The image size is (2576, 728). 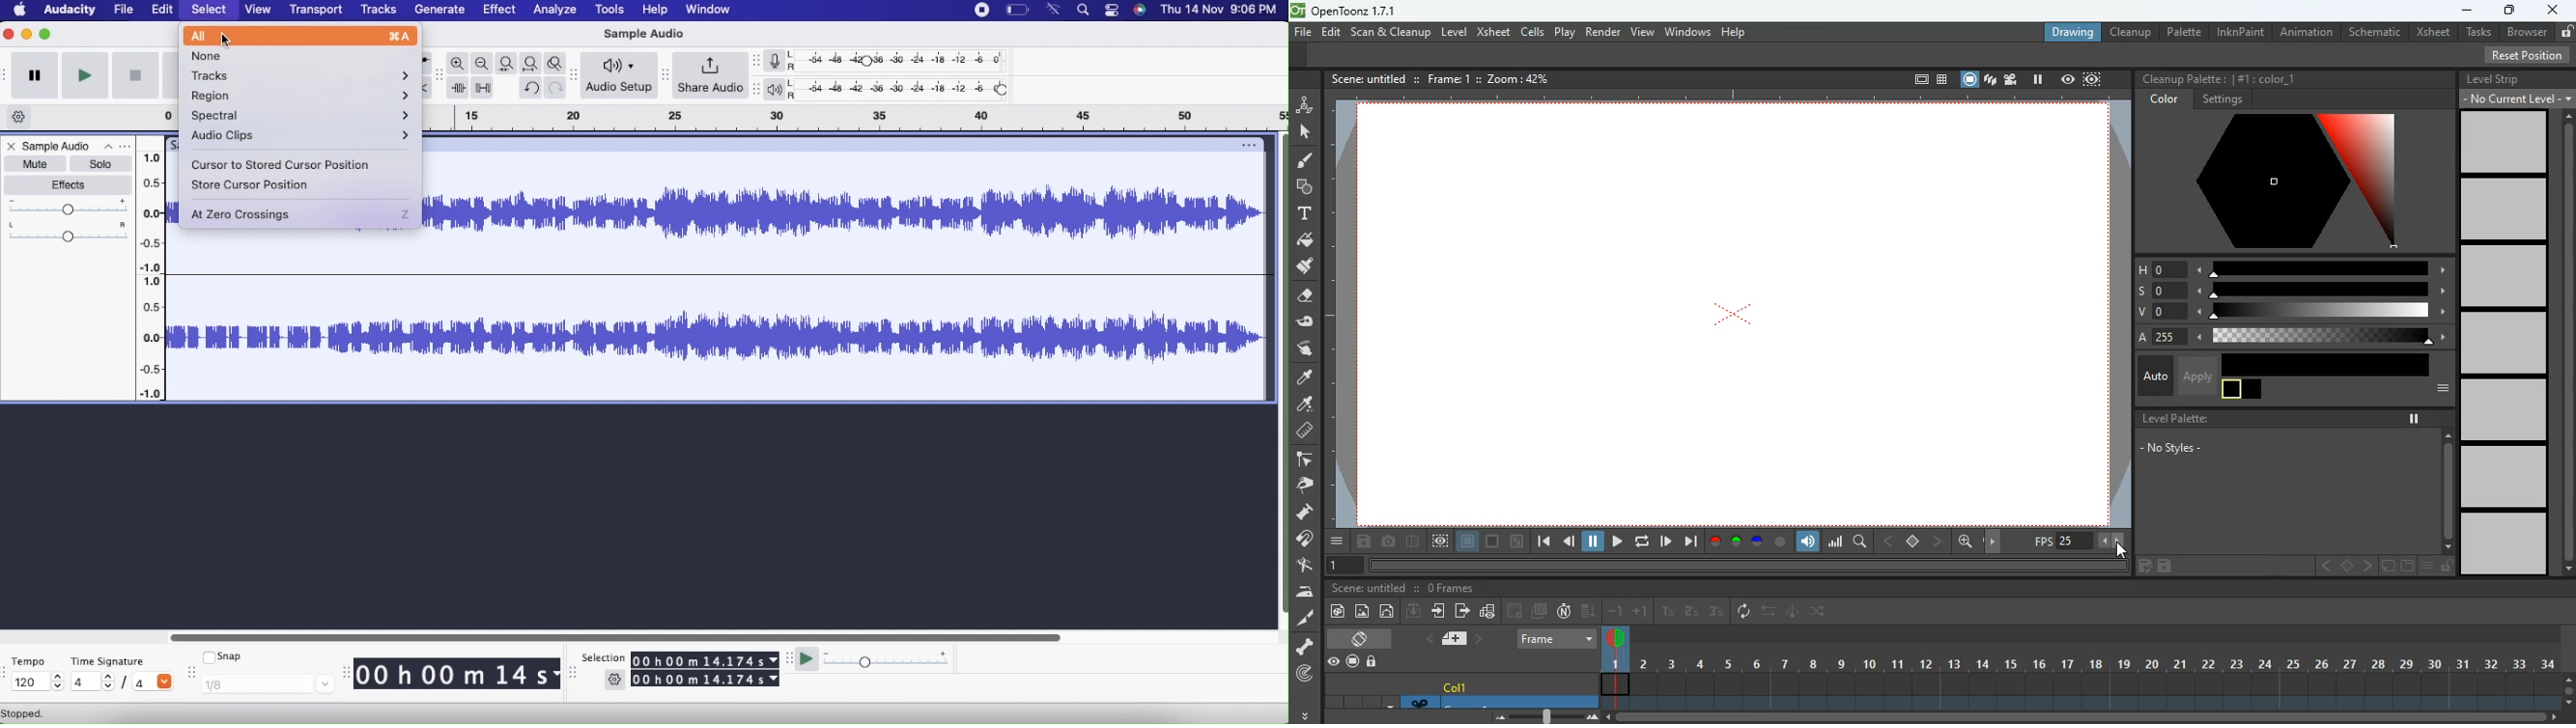 What do you see at coordinates (1566, 610) in the screenshot?
I see `n` at bounding box center [1566, 610].